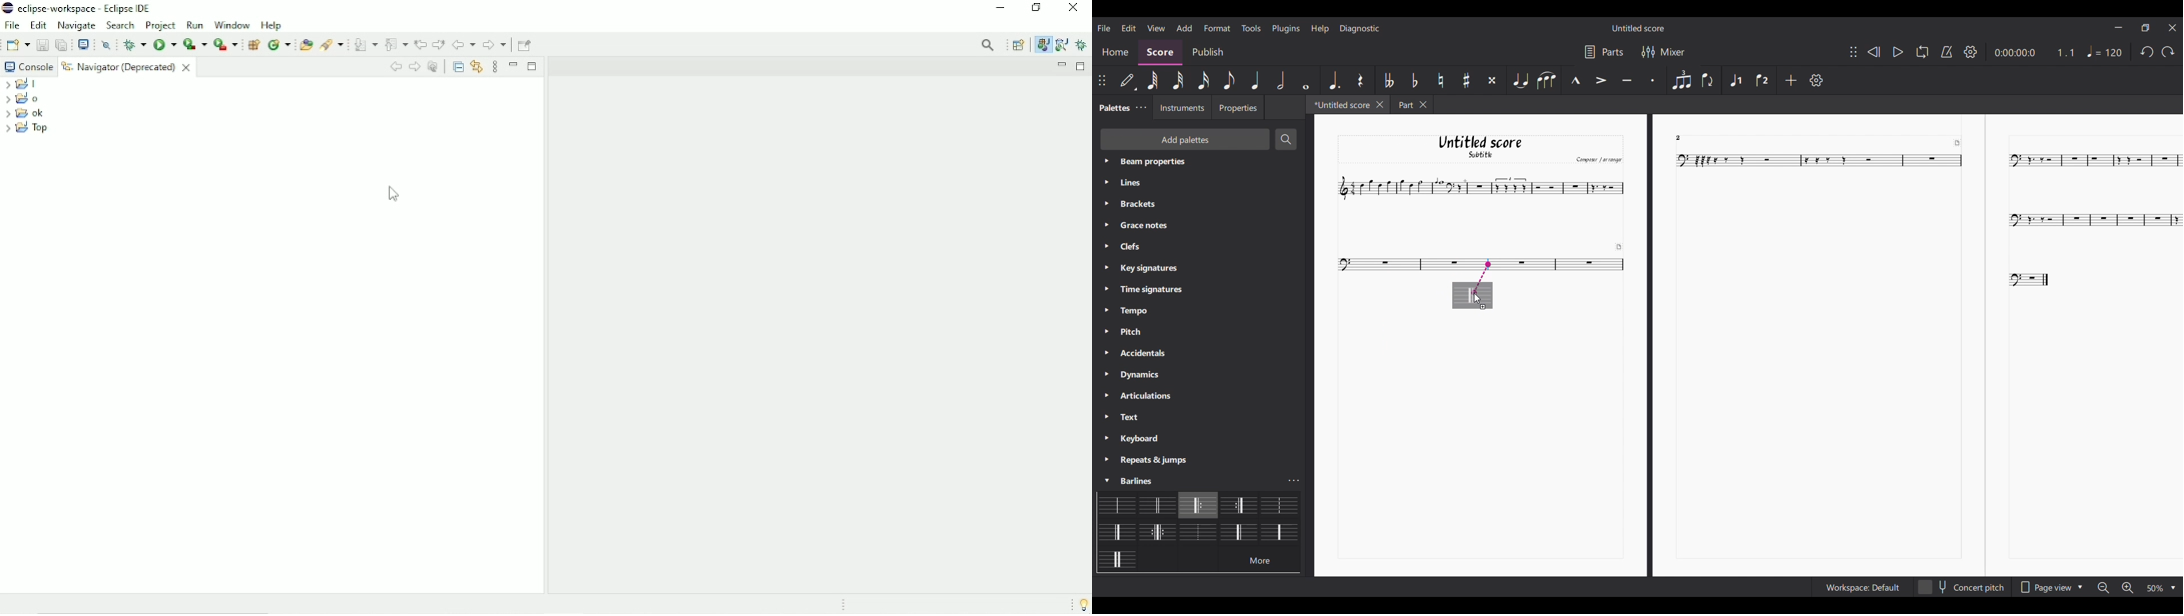  I want to click on eclipse logo , so click(7, 8).